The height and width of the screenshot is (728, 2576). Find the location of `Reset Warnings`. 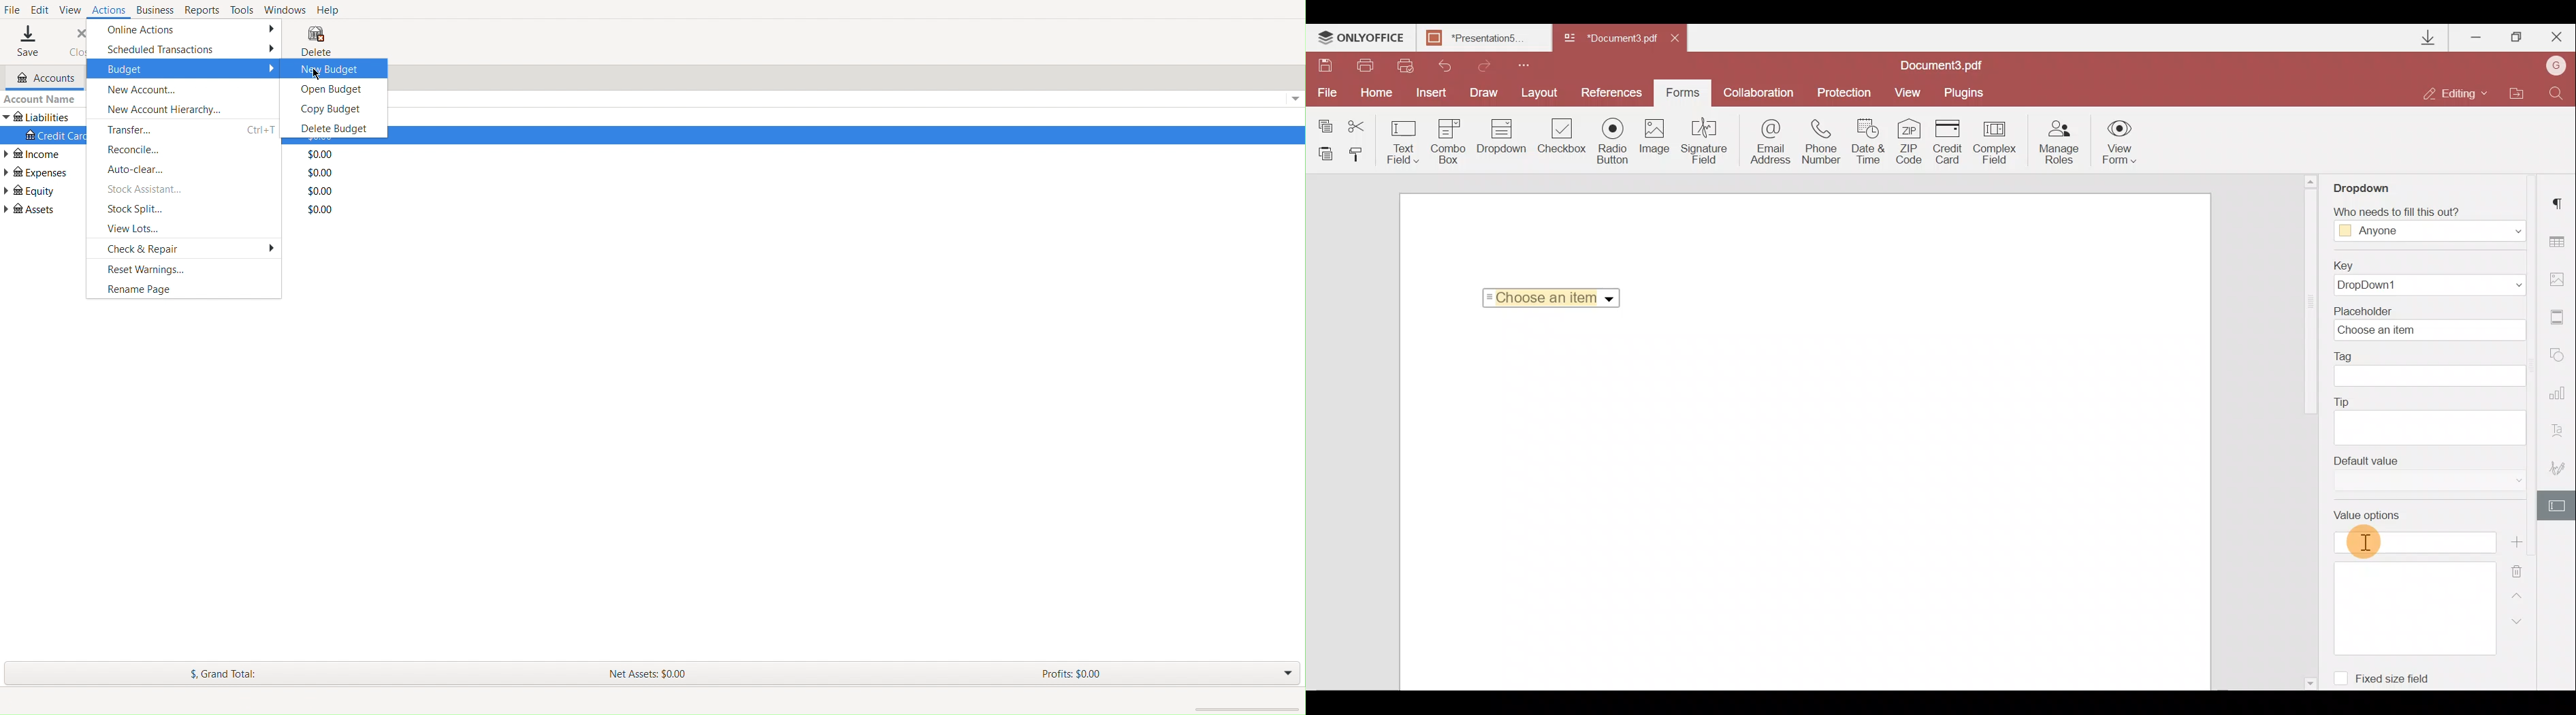

Reset Warnings is located at coordinates (144, 269).